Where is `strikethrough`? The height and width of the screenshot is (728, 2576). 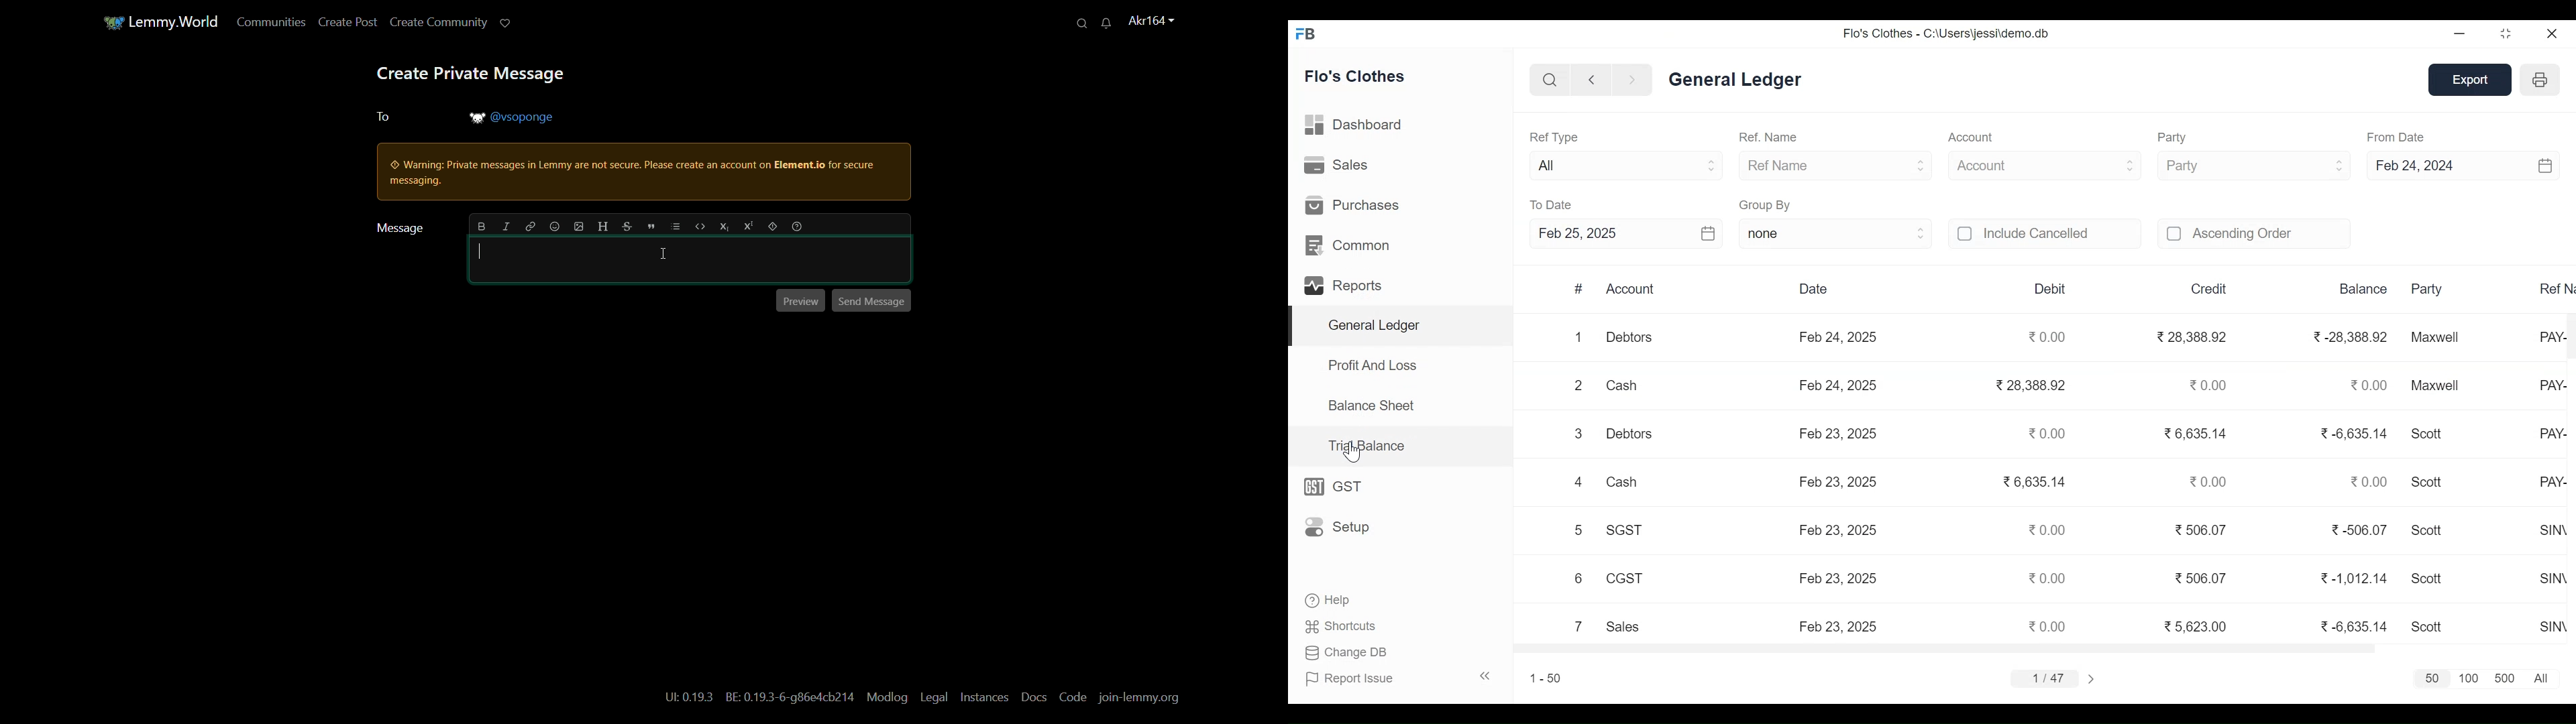
strikethrough is located at coordinates (625, 225).